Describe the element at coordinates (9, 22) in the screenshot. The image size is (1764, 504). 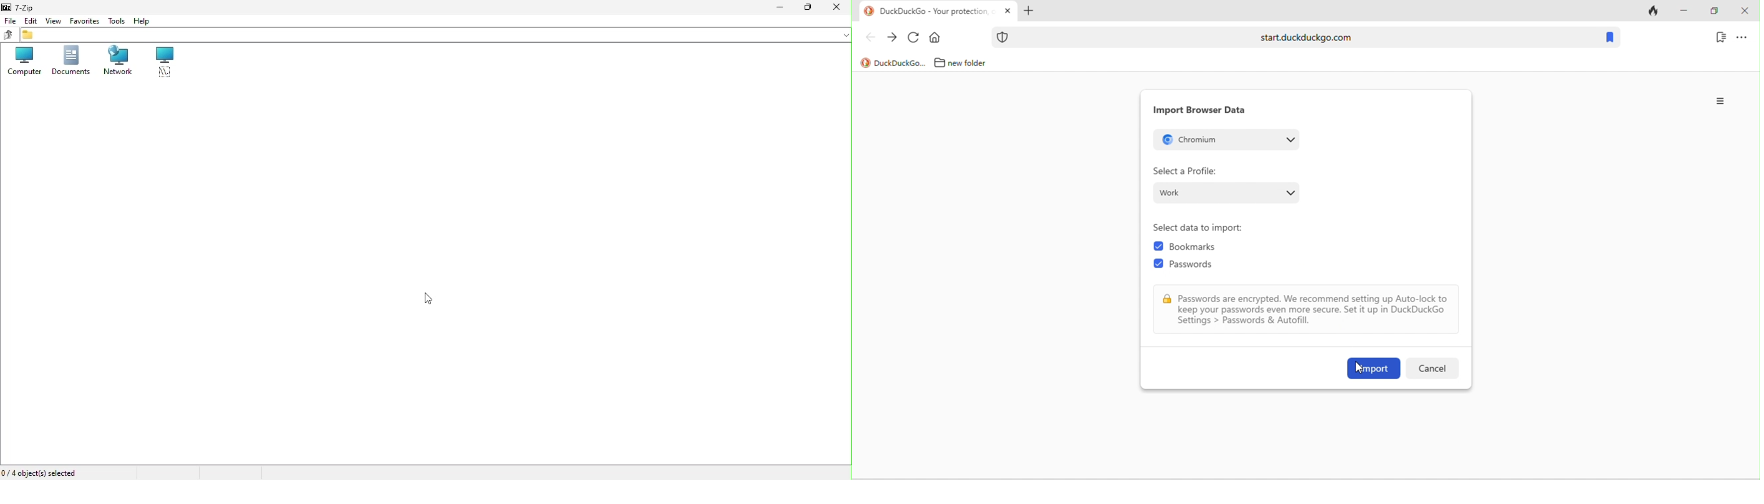
I see `File` at that location.